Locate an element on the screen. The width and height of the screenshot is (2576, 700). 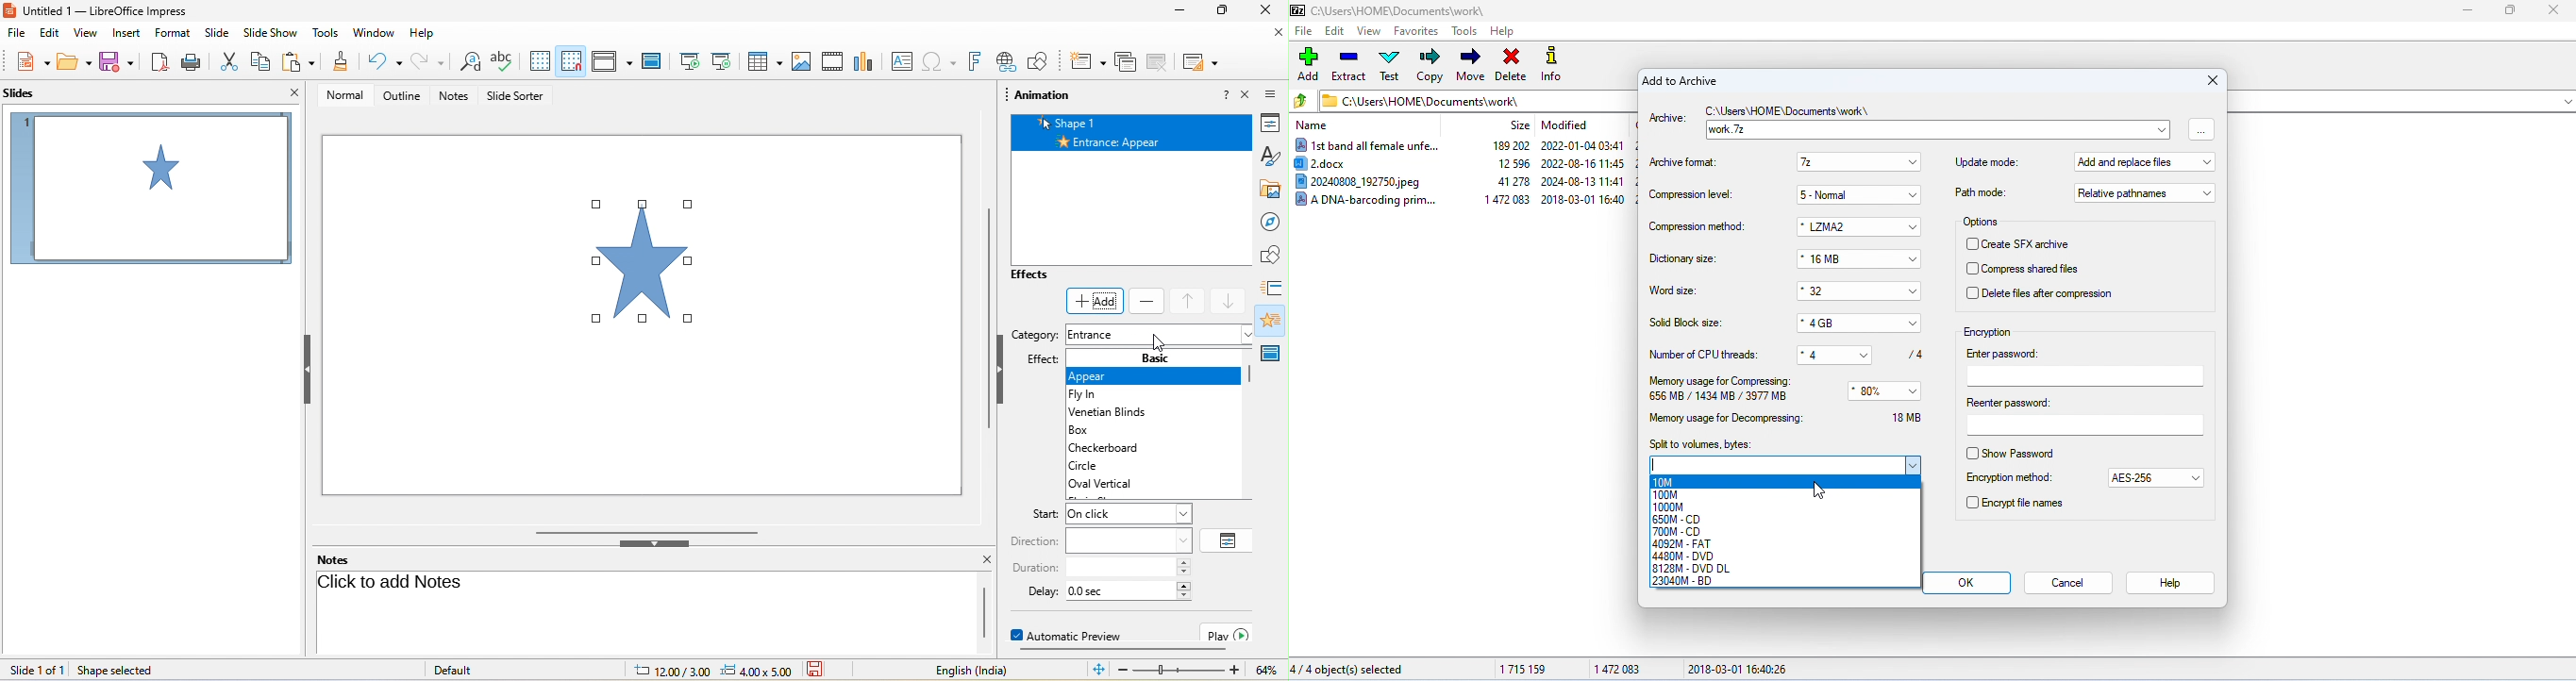
1715159 is located at coordinates (1524, 669).